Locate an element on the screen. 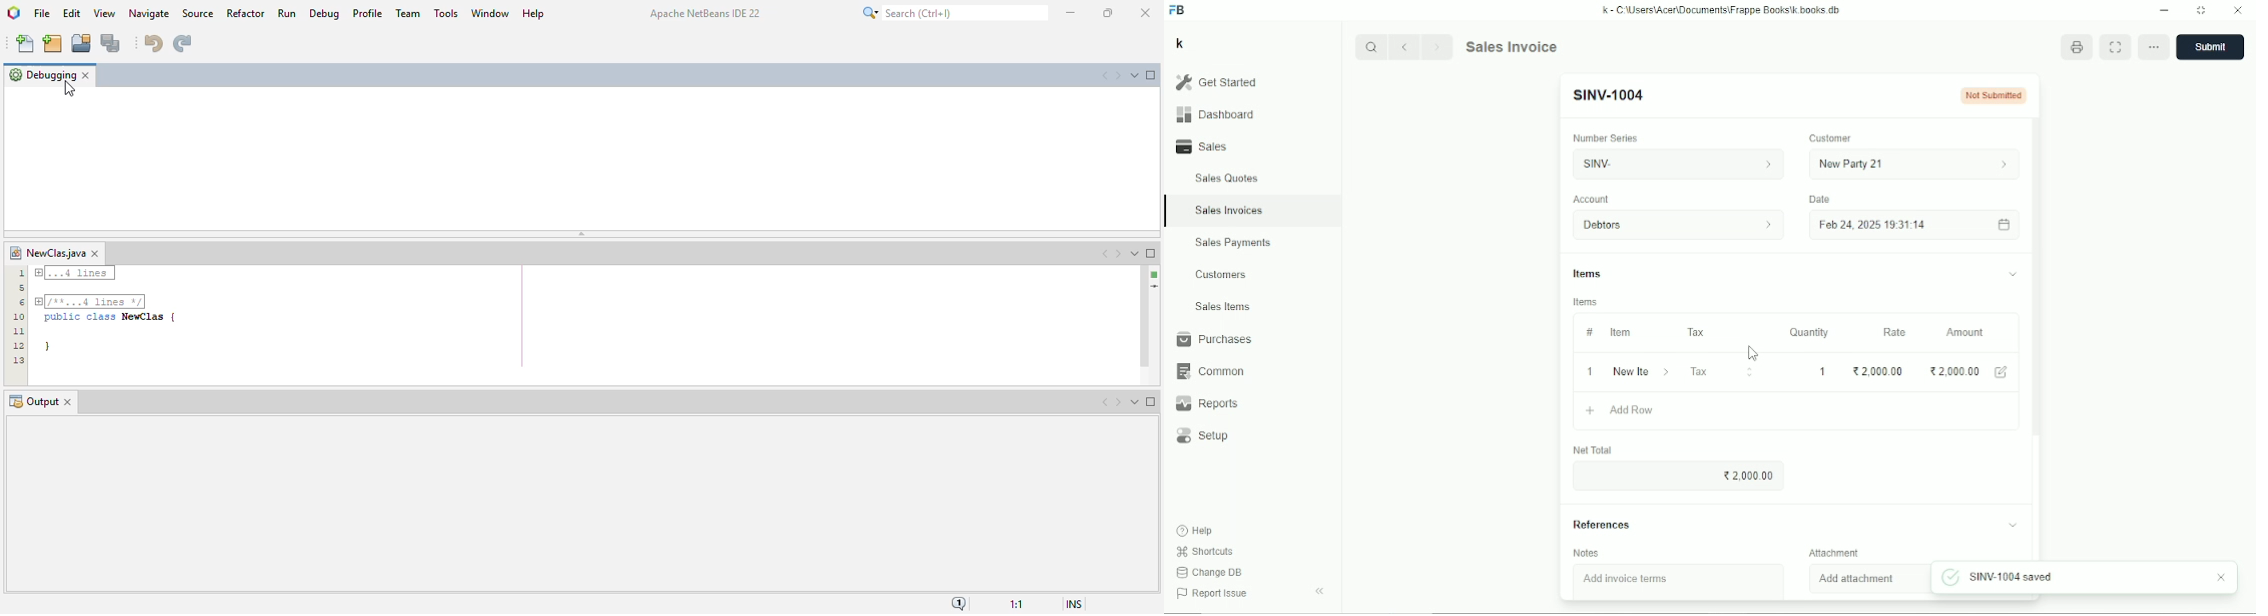 This screenshot has width=2268, height=616. Open print view is located at coordinates (2078, 46).